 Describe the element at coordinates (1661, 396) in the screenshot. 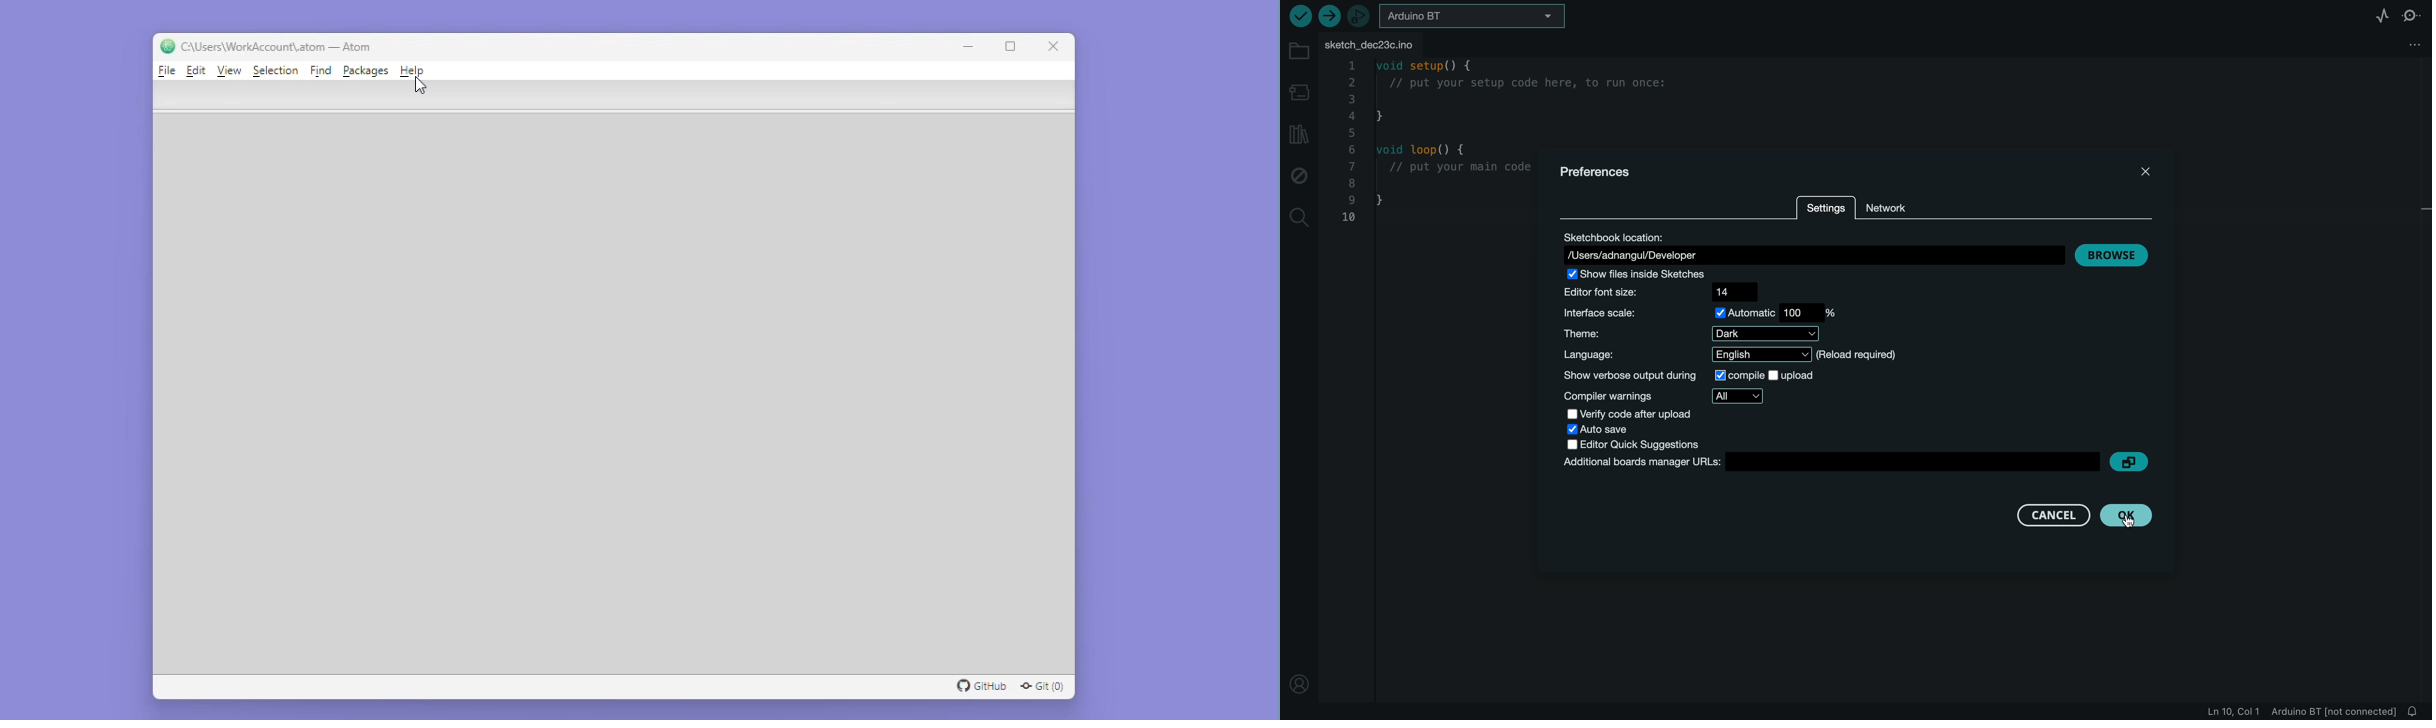

I see `warnings` at that location.